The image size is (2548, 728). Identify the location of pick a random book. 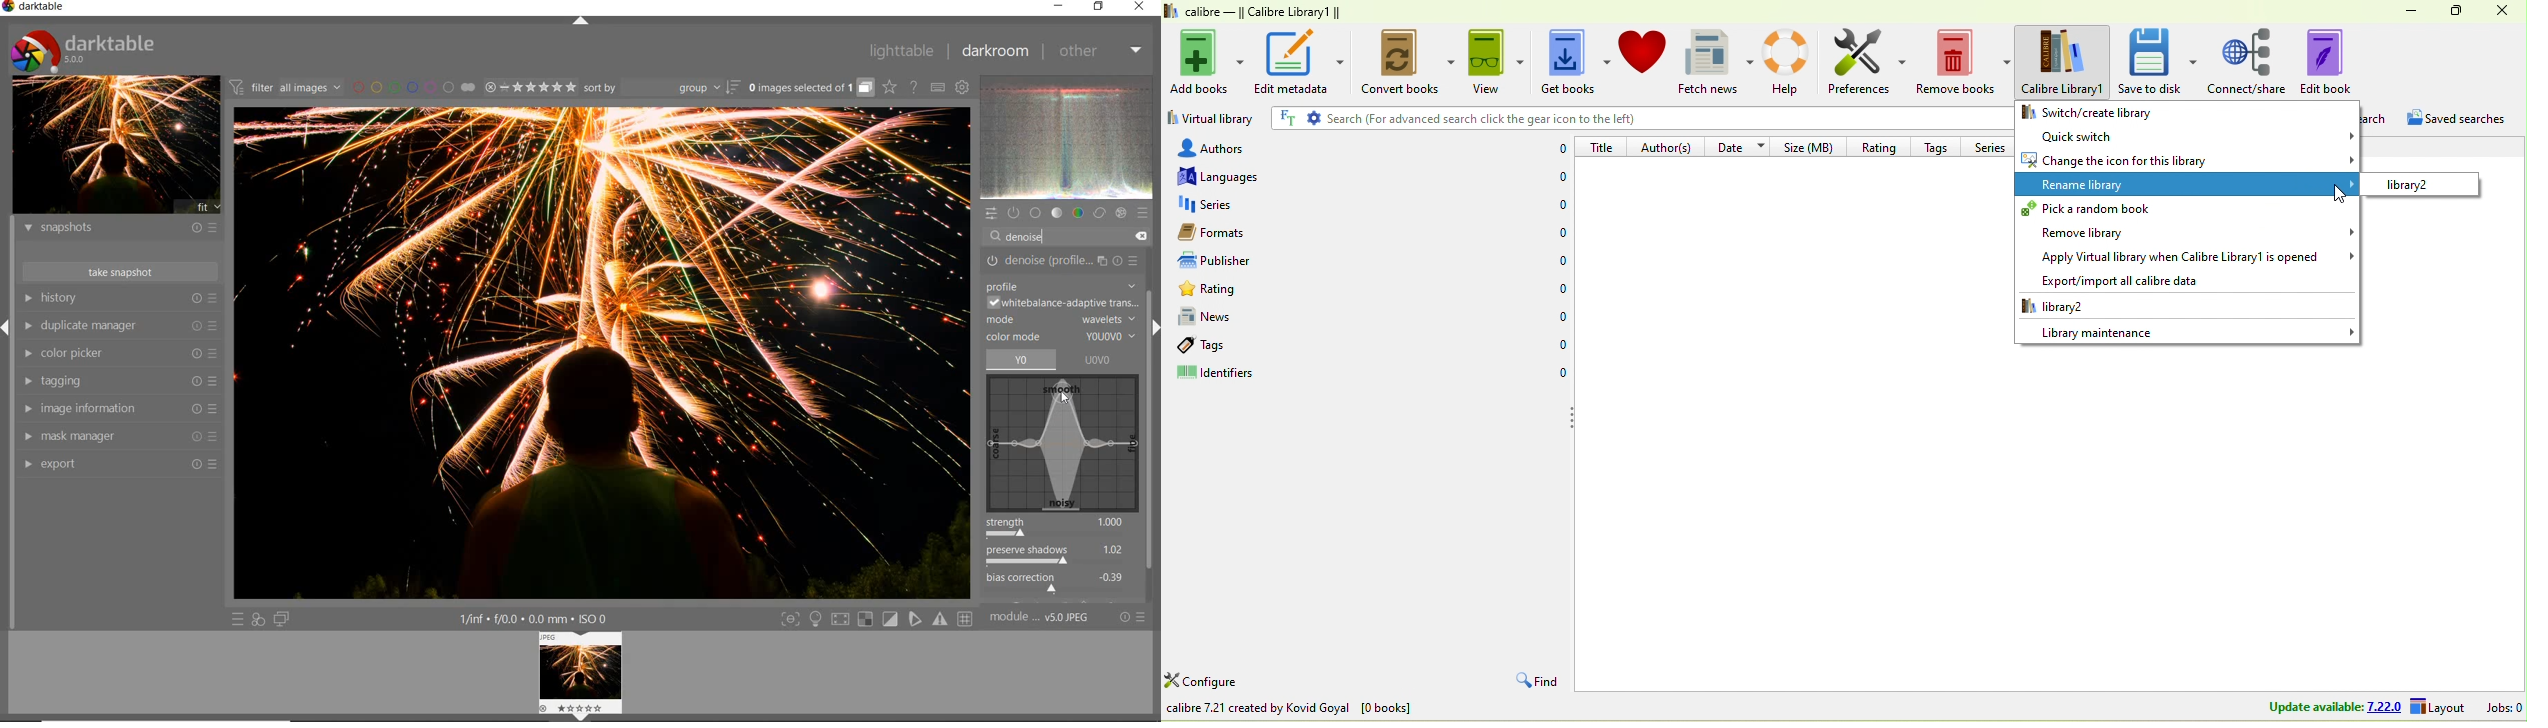
(2184, 209).